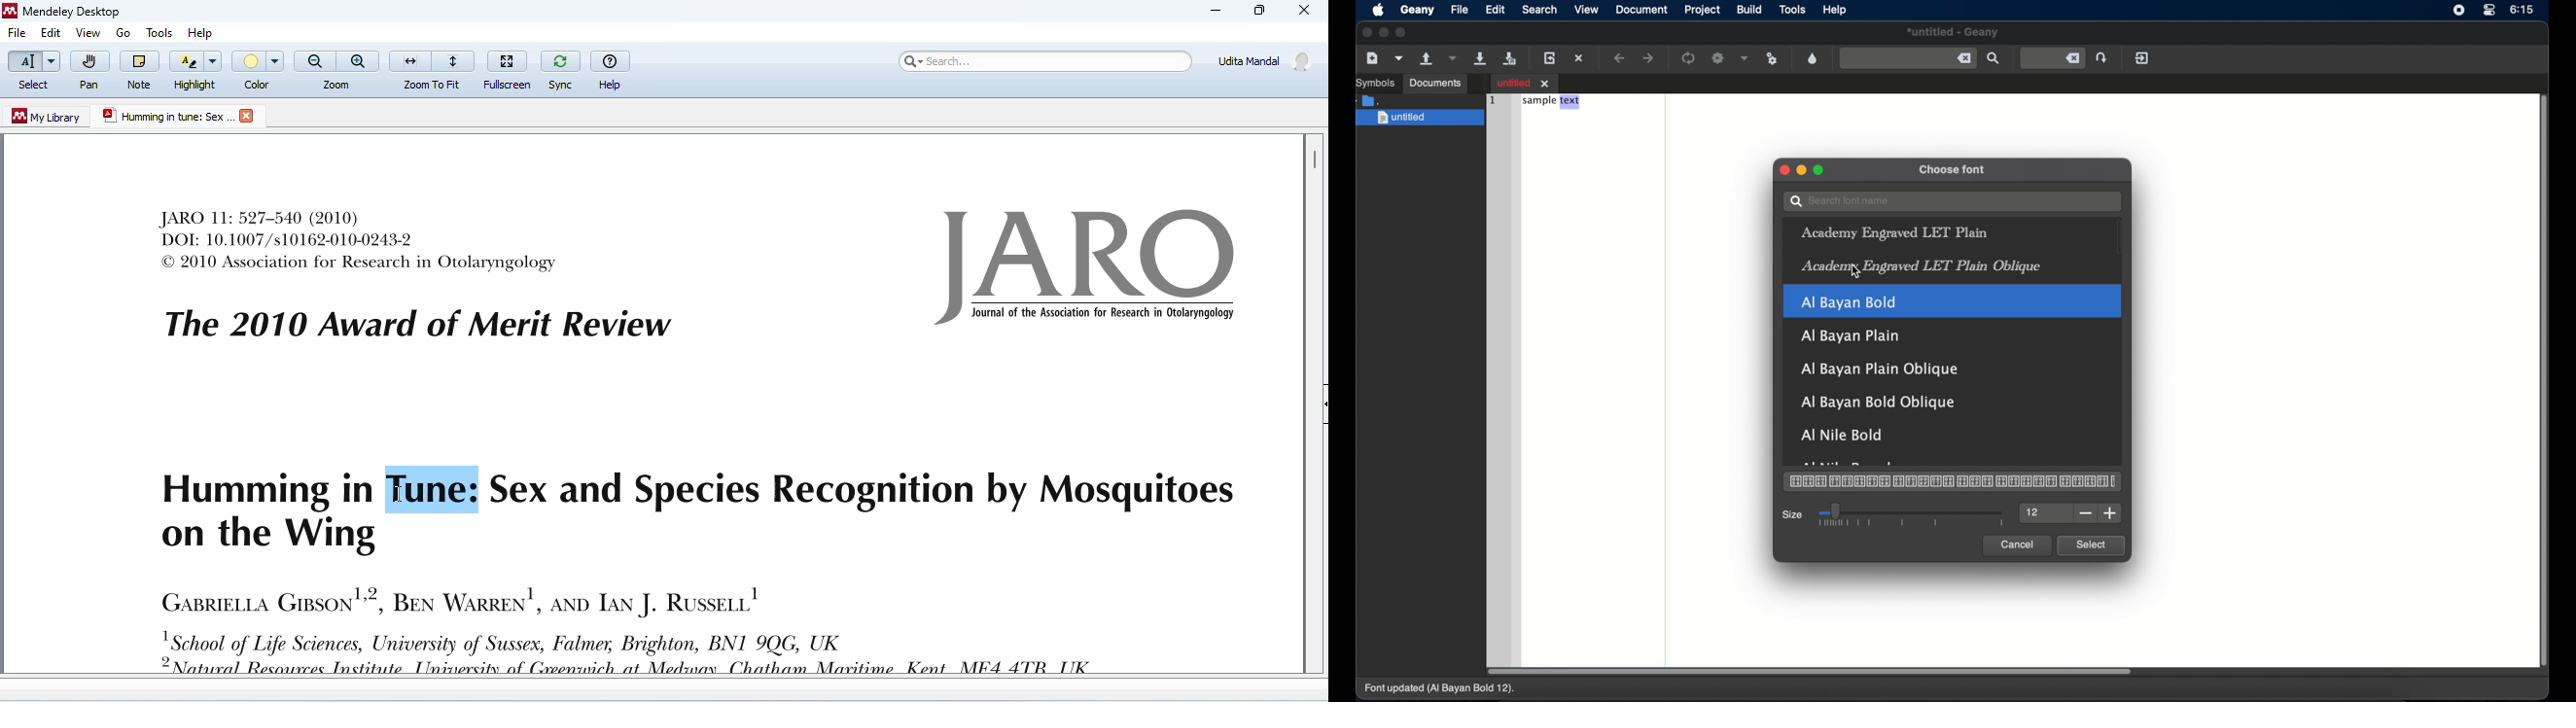 The height and width of the screenshot is (728, 2576). Describe the element at coordinates (1305, 12) in the screenshot. I see `close` at that location.